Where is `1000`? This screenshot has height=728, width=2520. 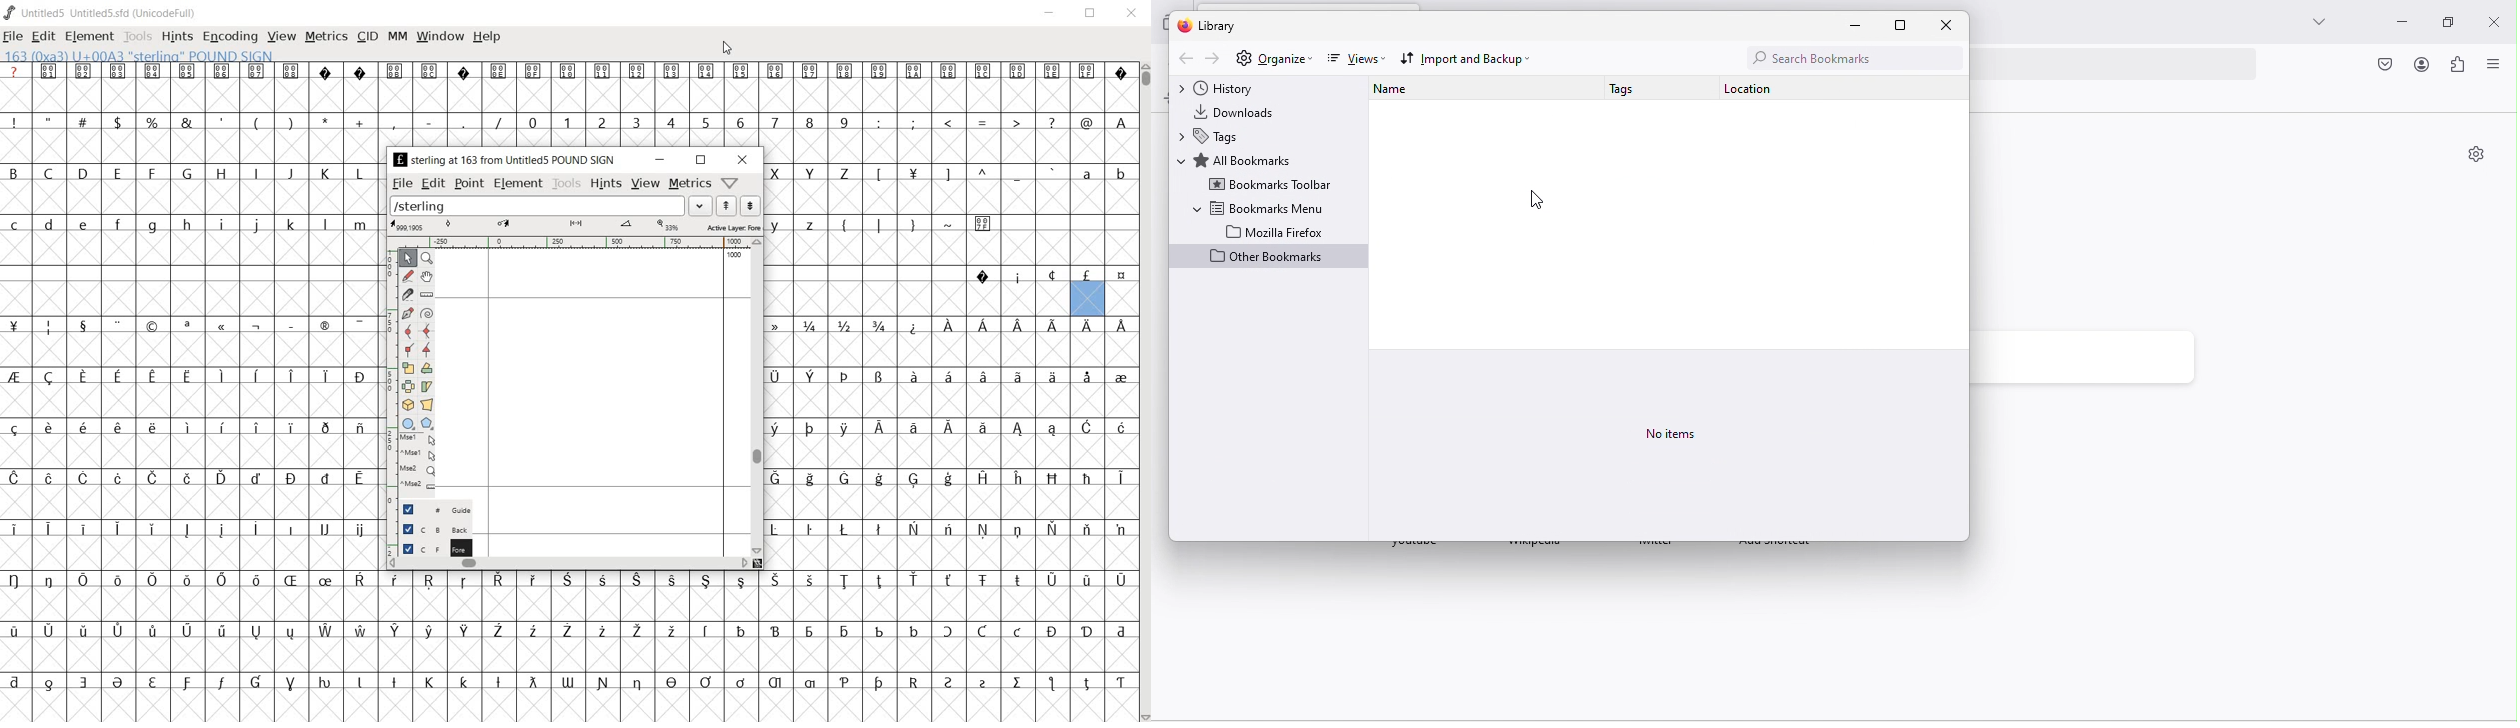 1000 is located at coordinates (734, 256).